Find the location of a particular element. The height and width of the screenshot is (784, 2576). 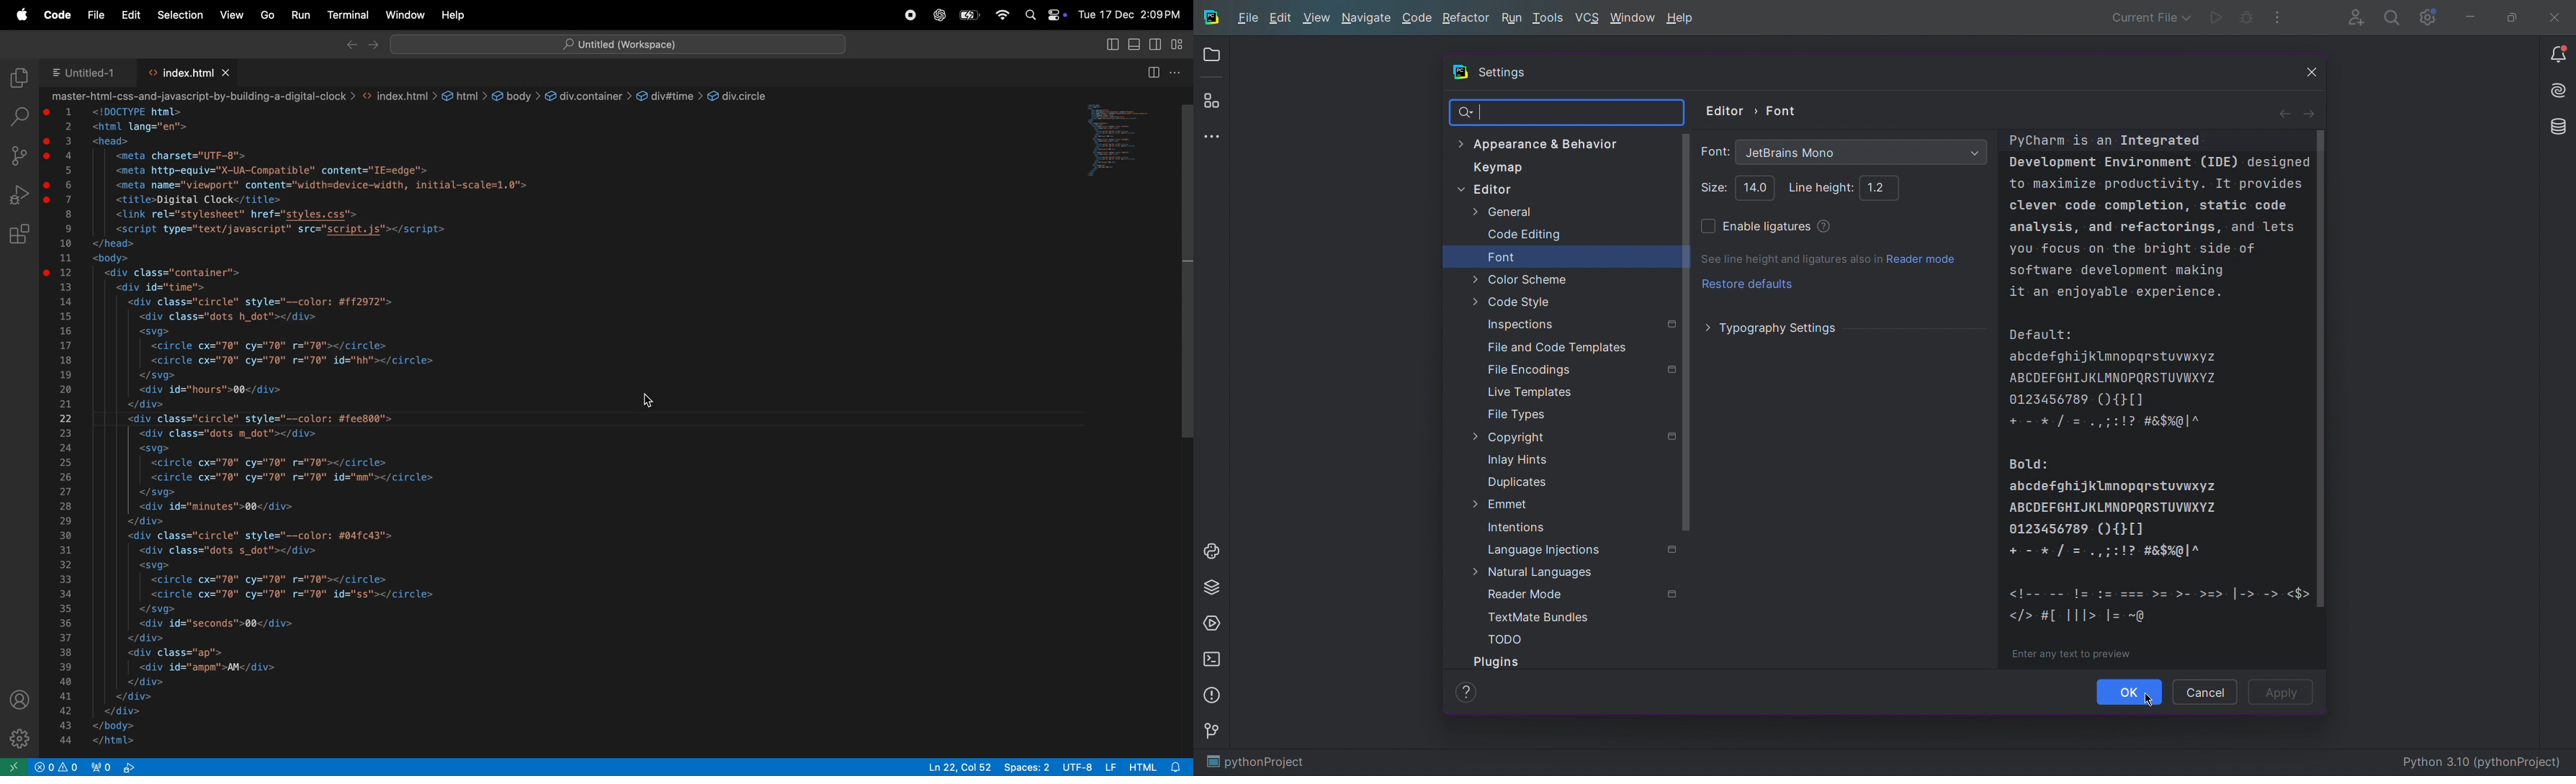

Databases is located at coordinates (2553, 129).